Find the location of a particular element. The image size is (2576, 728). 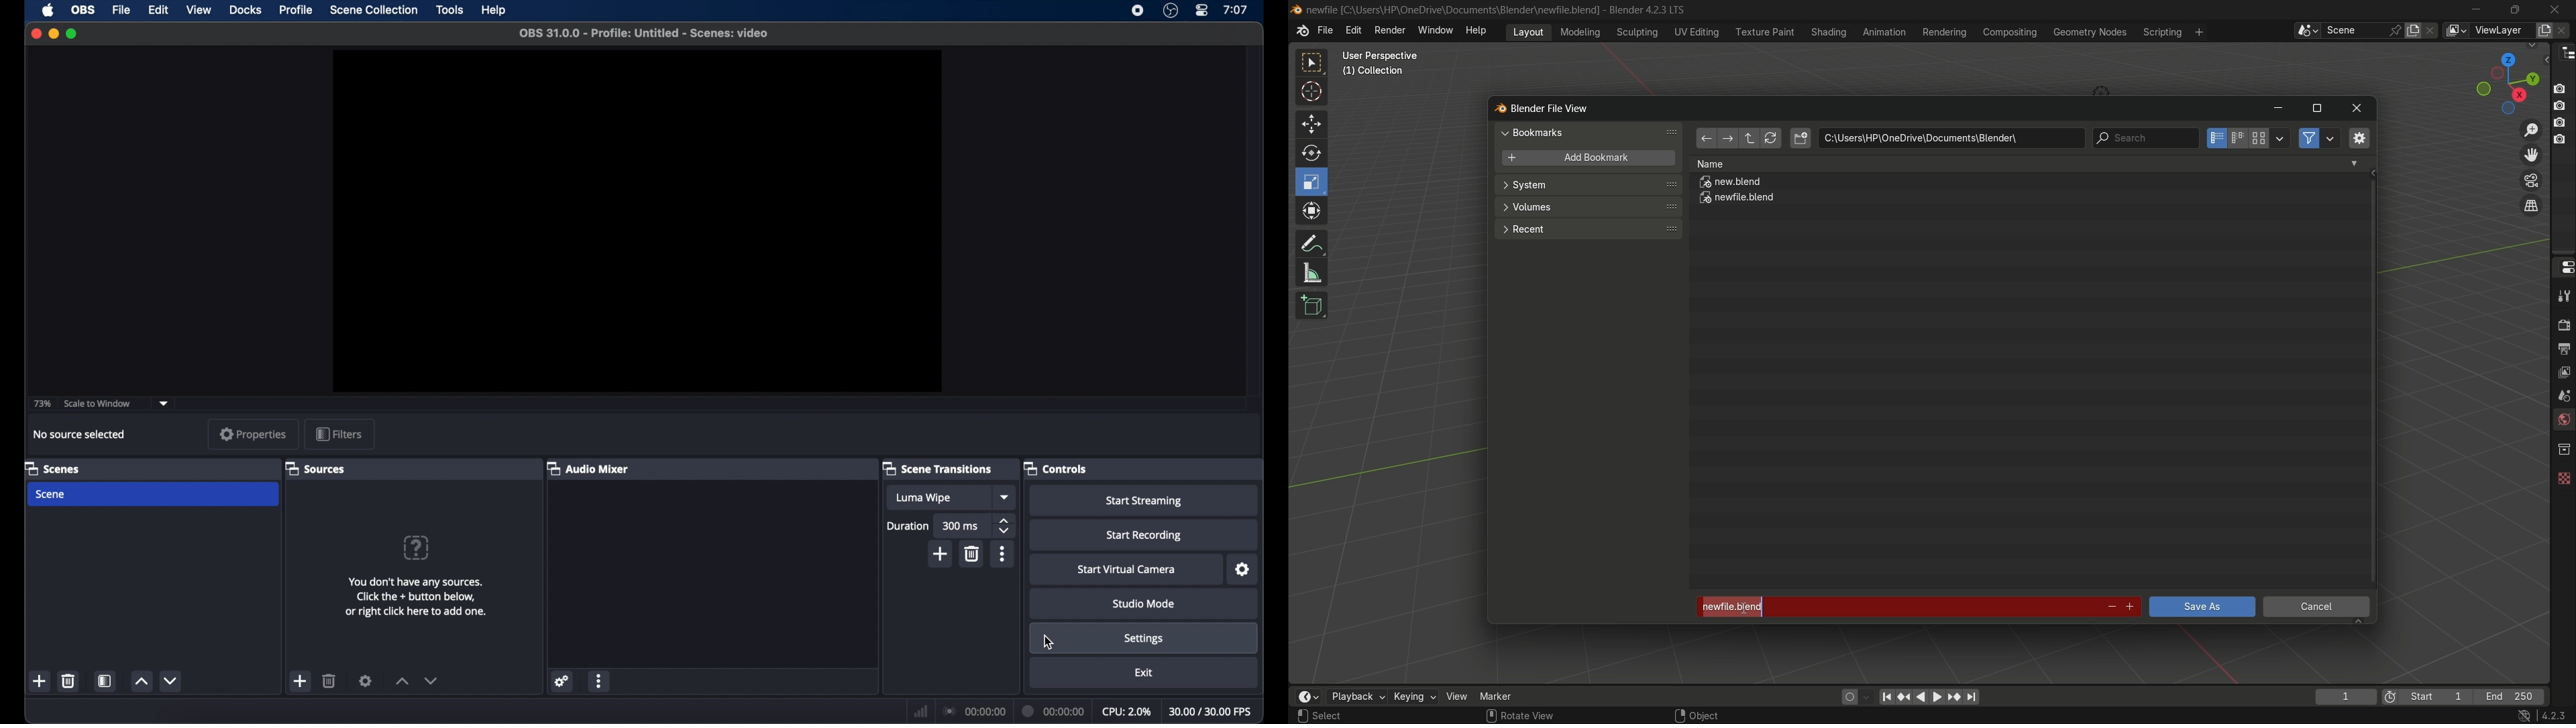

search bar is located at coordinates (2145, 138).